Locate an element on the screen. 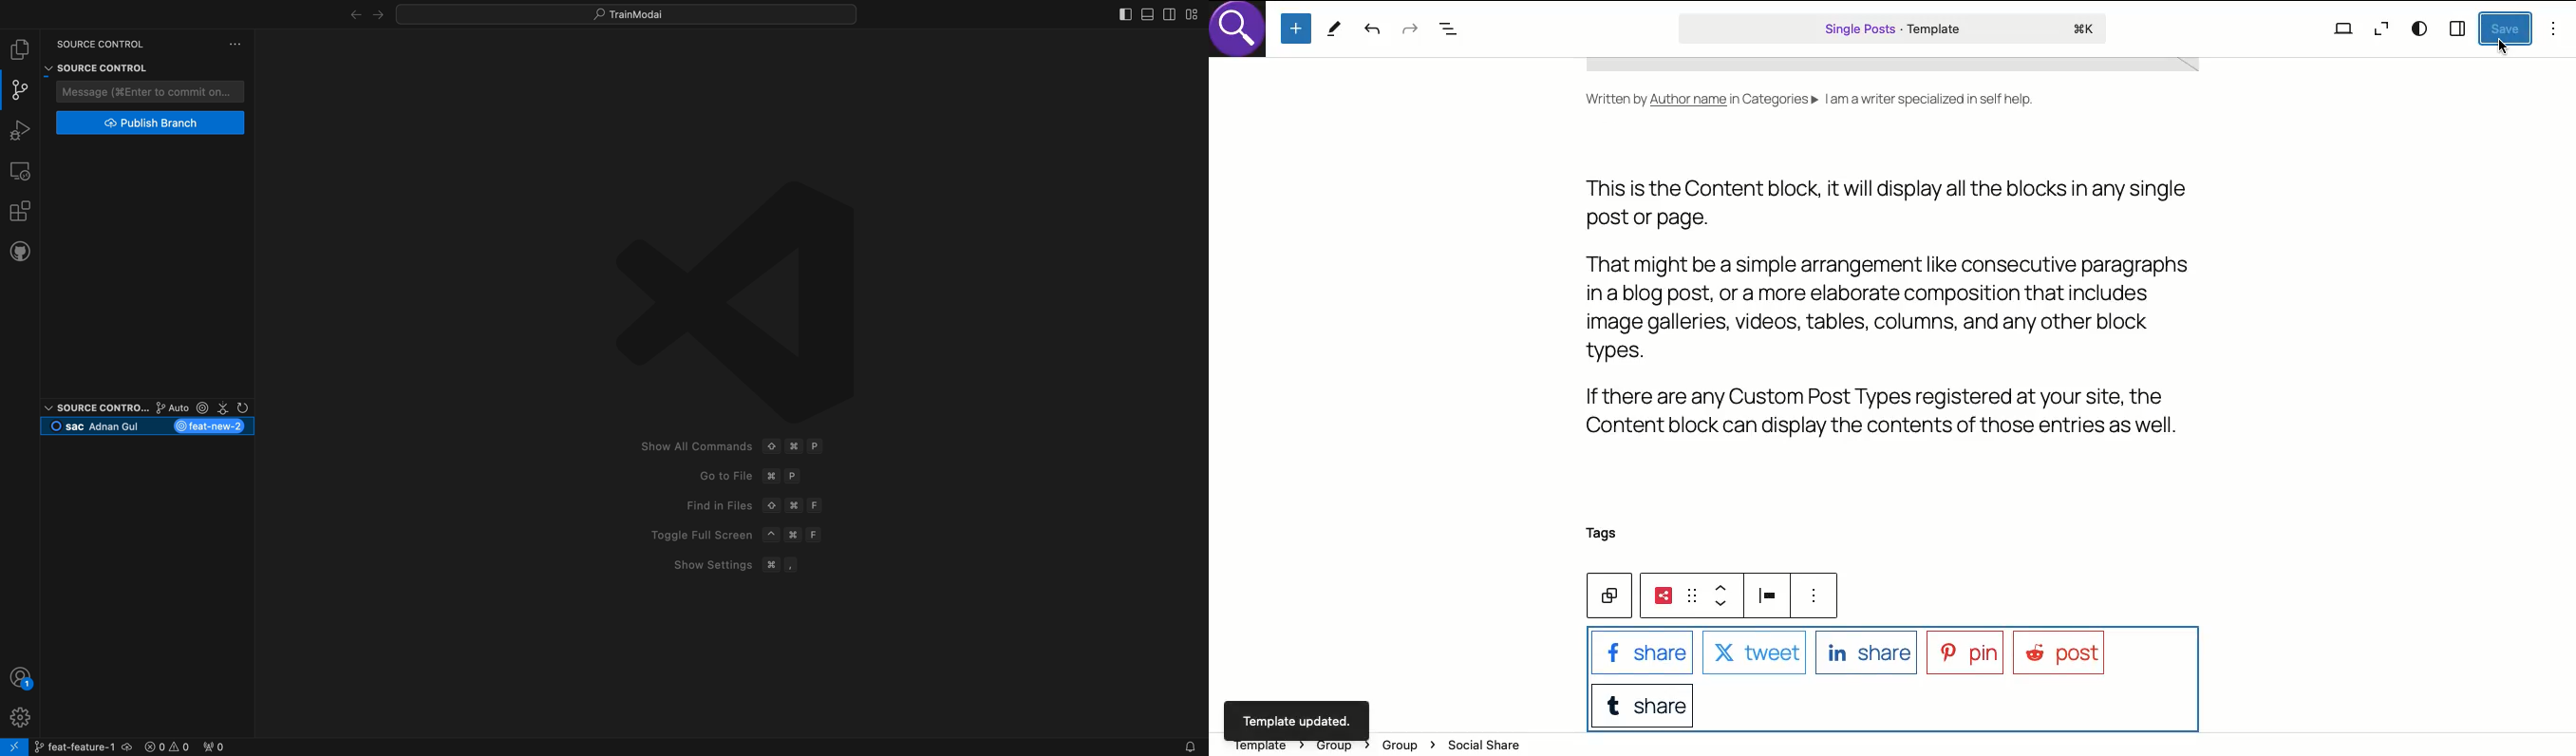 This screenshot has height=756, width=2576. Up is located at coordinates (772, 506).